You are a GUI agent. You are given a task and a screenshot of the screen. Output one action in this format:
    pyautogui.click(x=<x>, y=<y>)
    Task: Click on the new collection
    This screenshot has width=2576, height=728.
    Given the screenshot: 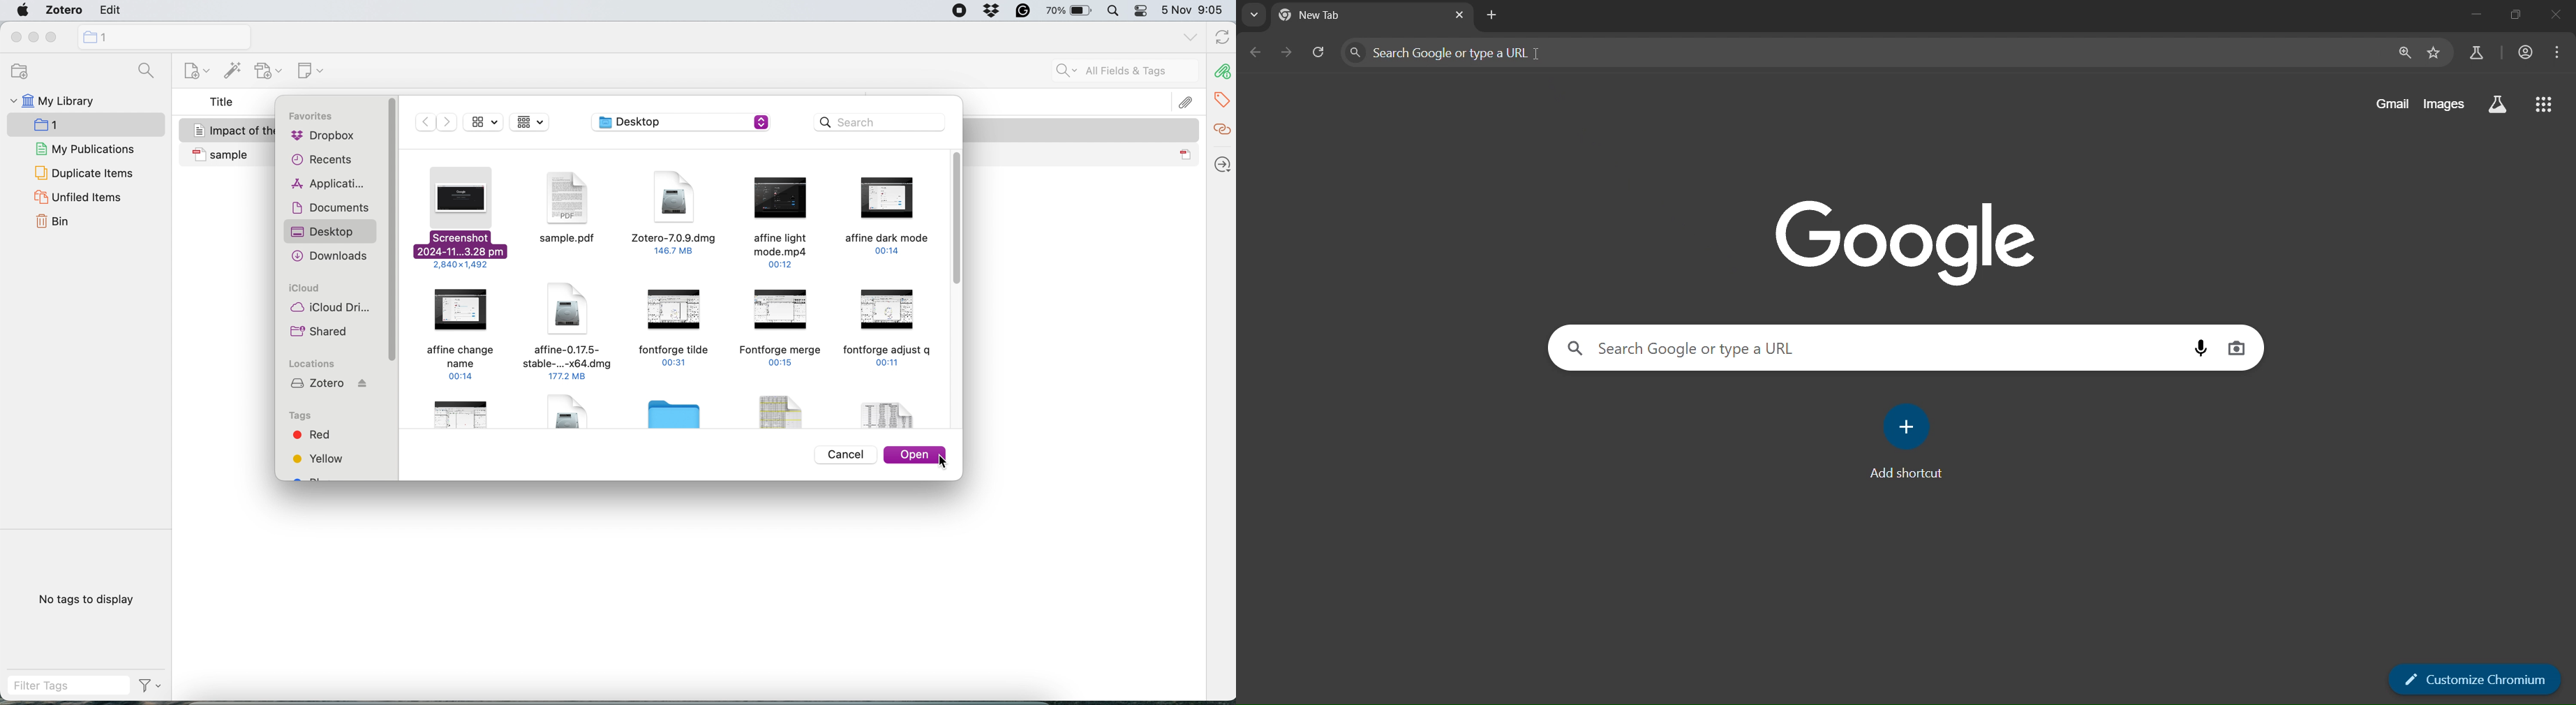 What is the action you would take?
    pyautogui.click(x=190, y=73)
    